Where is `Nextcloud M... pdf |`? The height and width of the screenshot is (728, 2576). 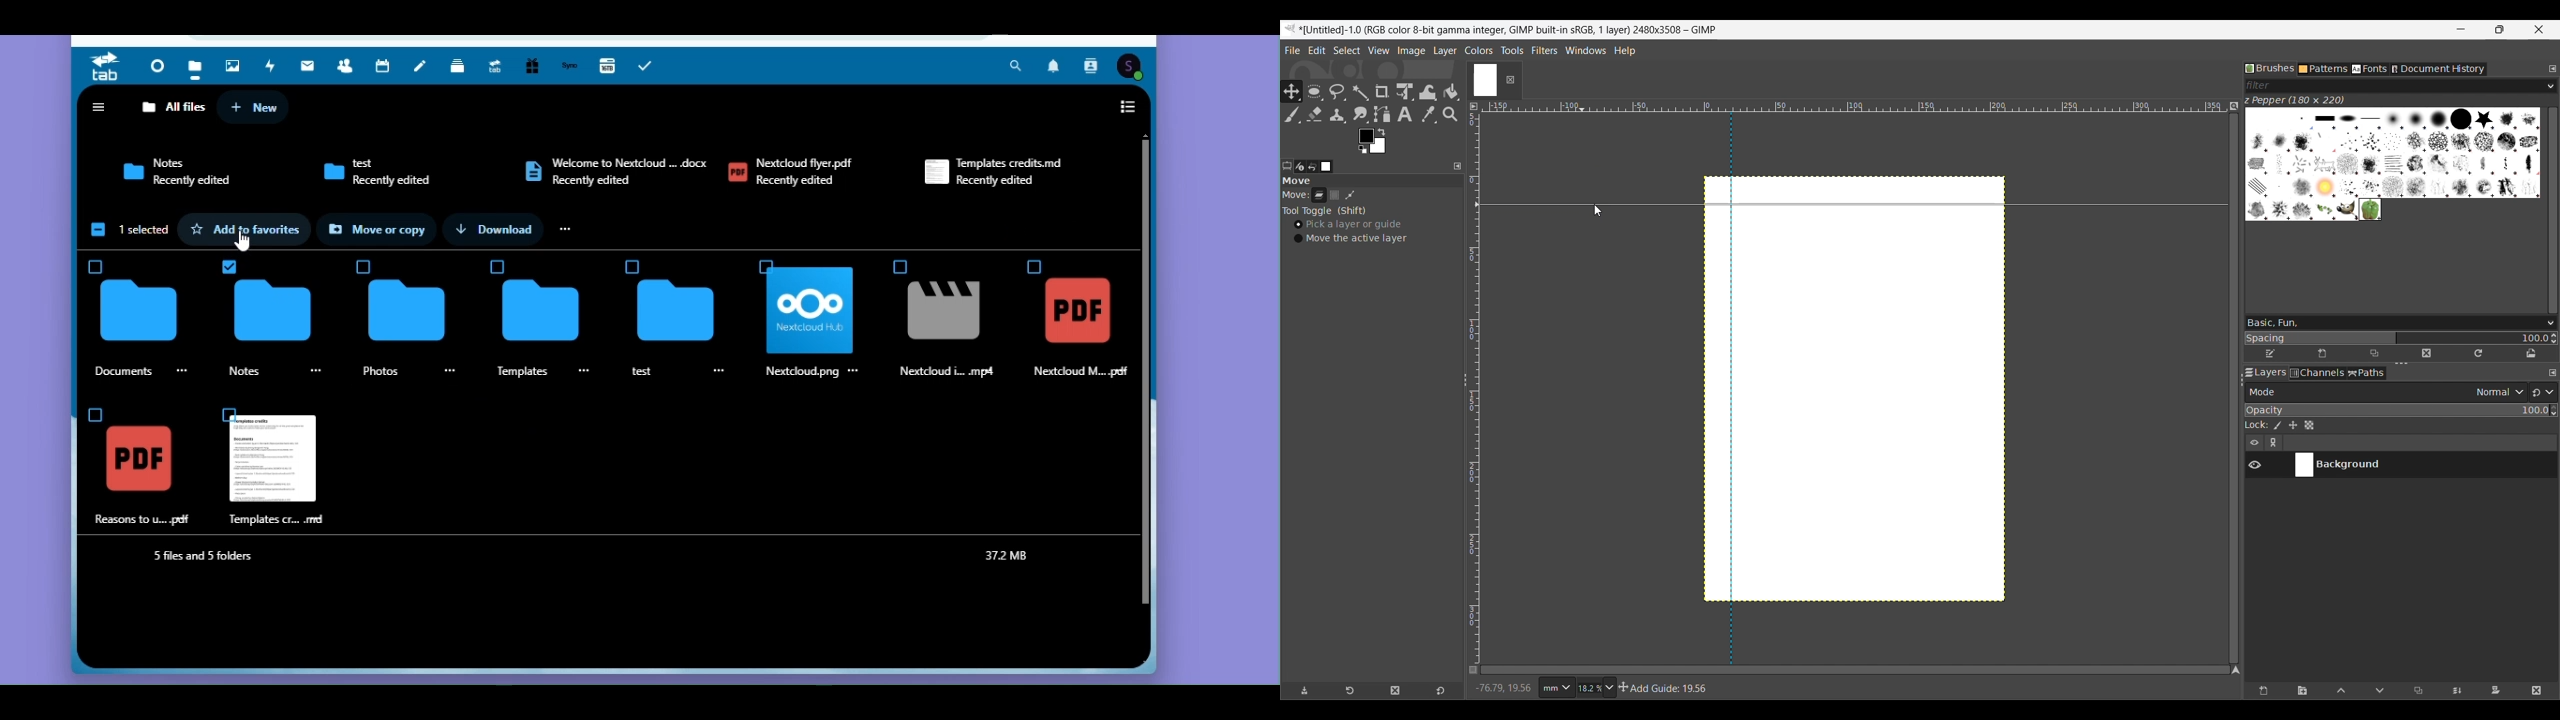
Nextcloud M... pdf | is located at coordinates (1086, 372).